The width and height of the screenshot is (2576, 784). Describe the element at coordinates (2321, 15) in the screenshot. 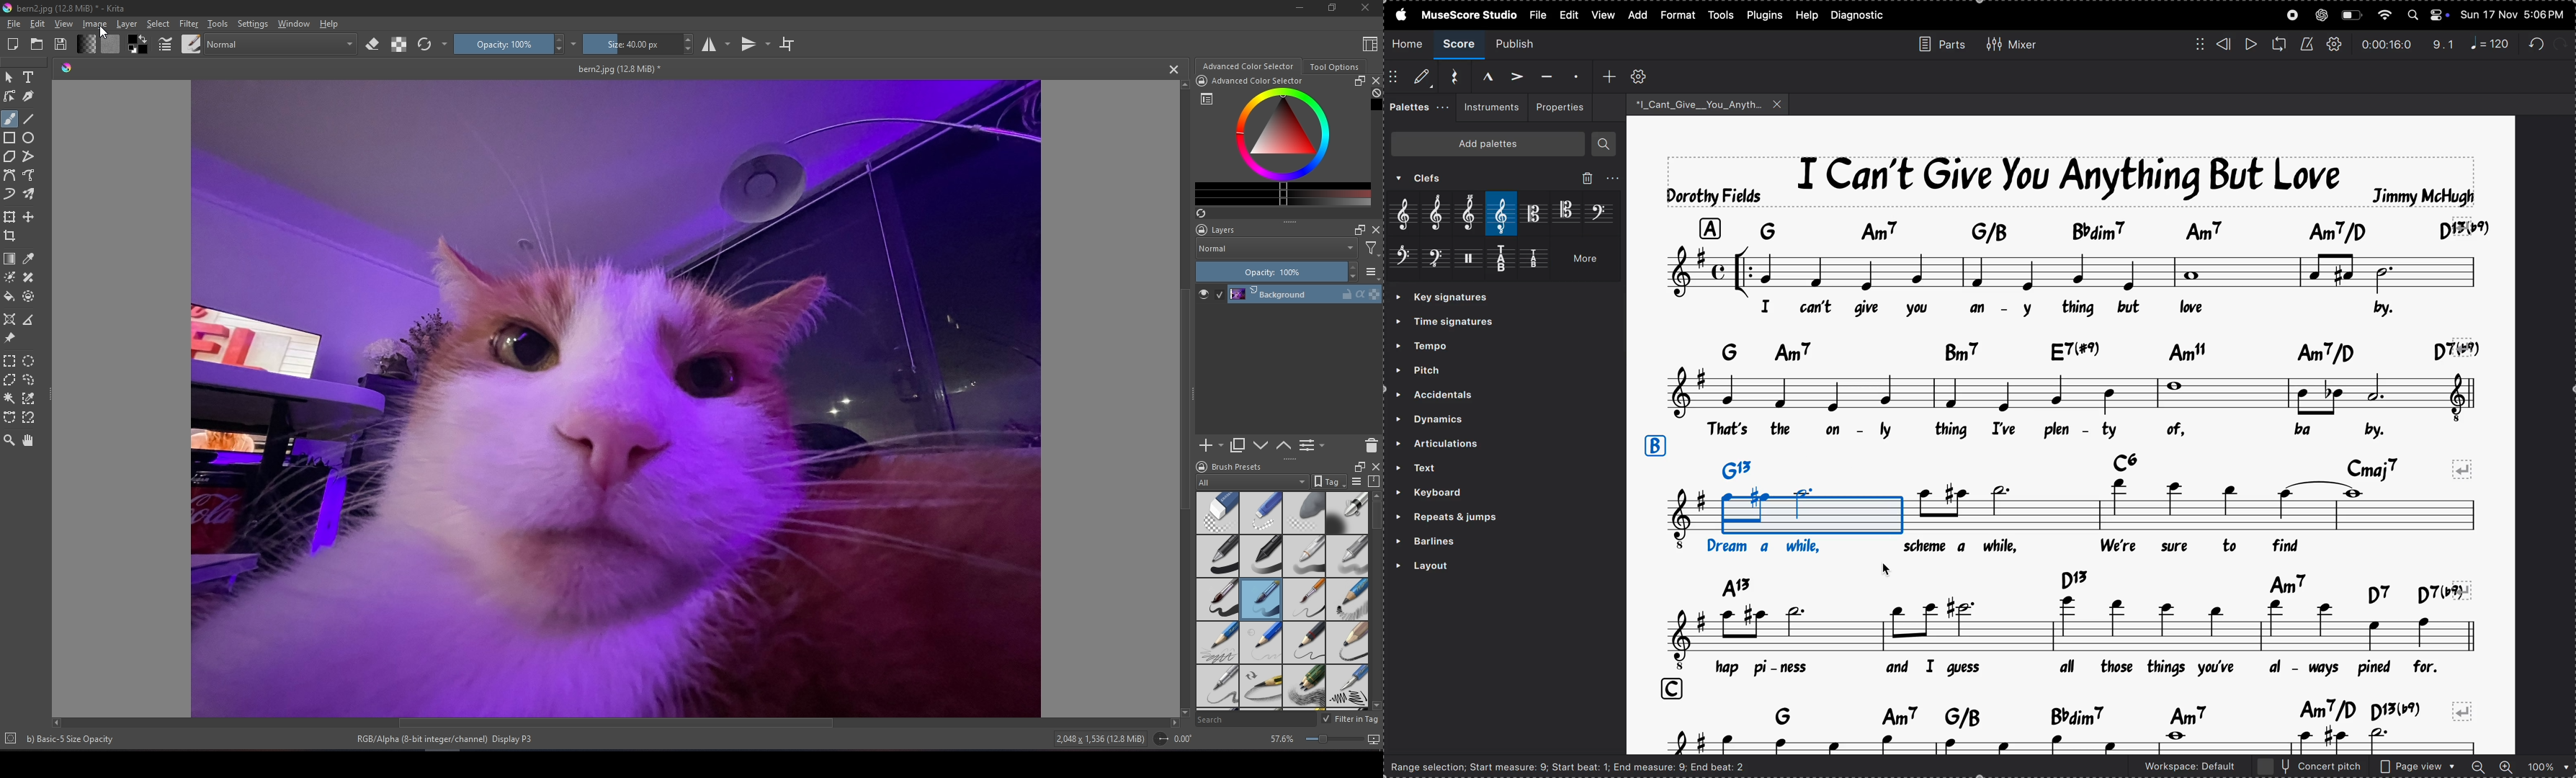

I see `chatgpt` at that location.